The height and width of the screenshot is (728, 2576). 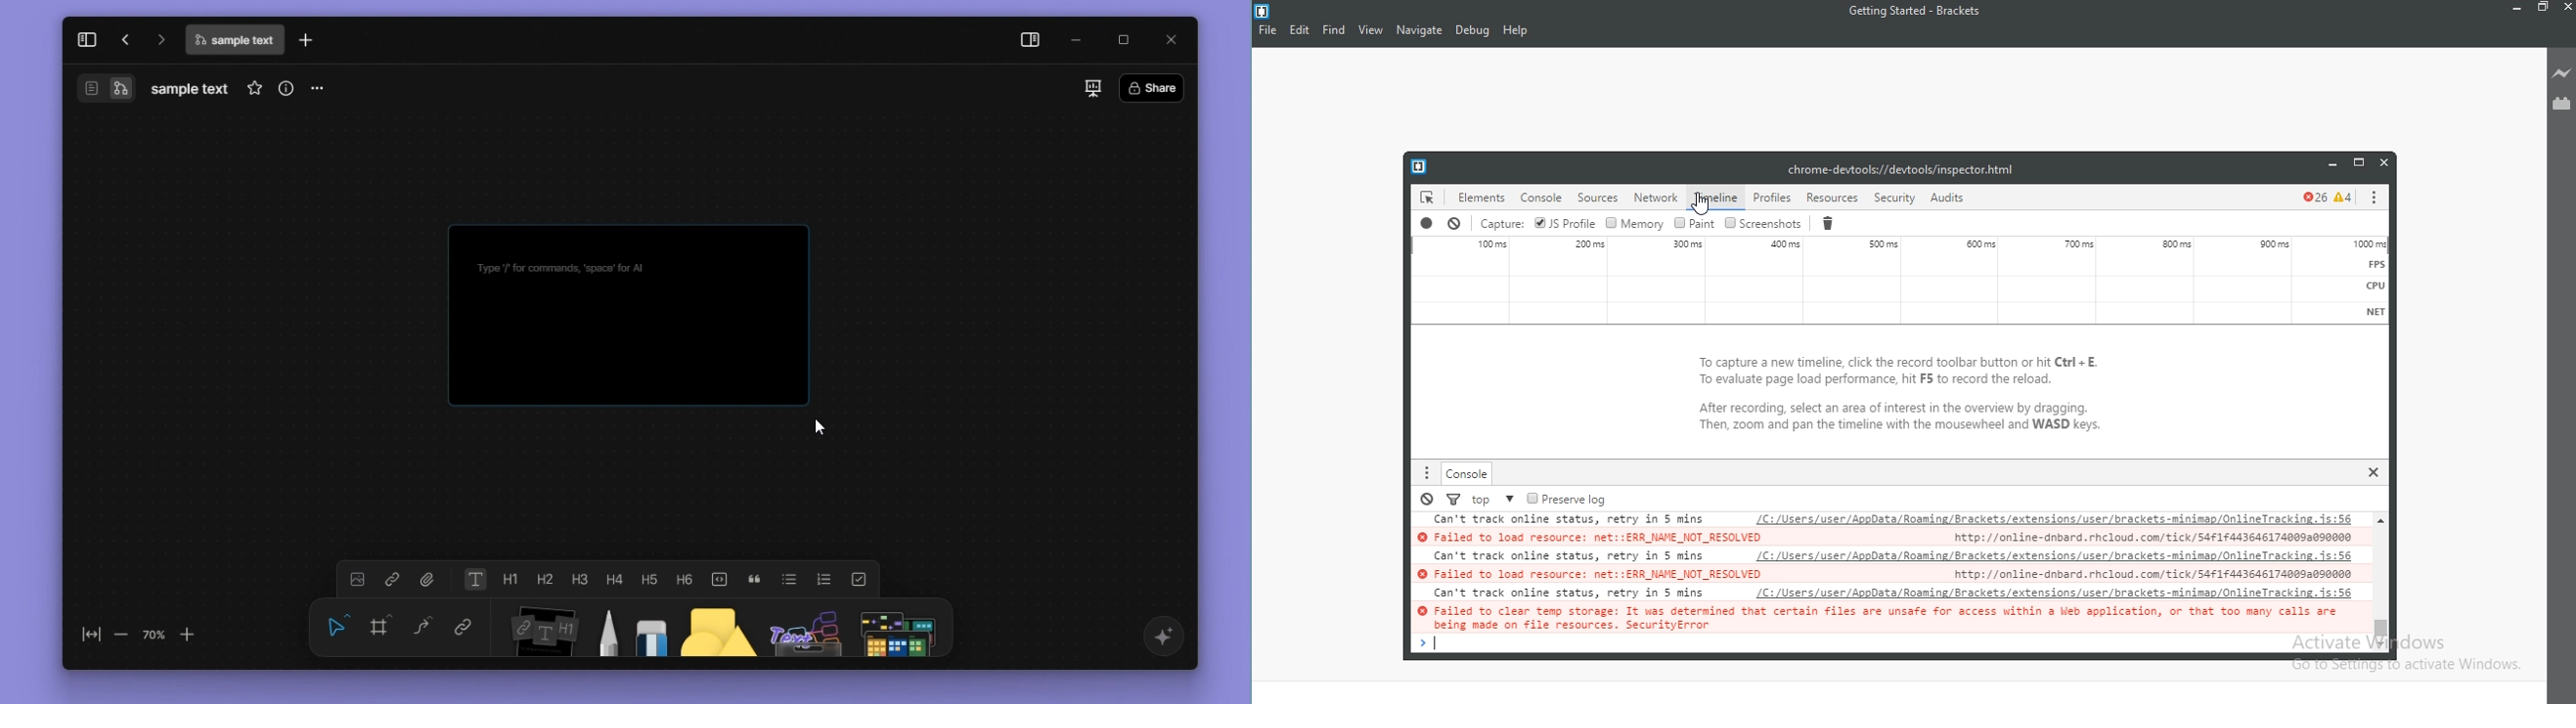 What do you see at coordinates (1372, 30) in the screenshot?
I see `View` at bounding box center [1372, 30].